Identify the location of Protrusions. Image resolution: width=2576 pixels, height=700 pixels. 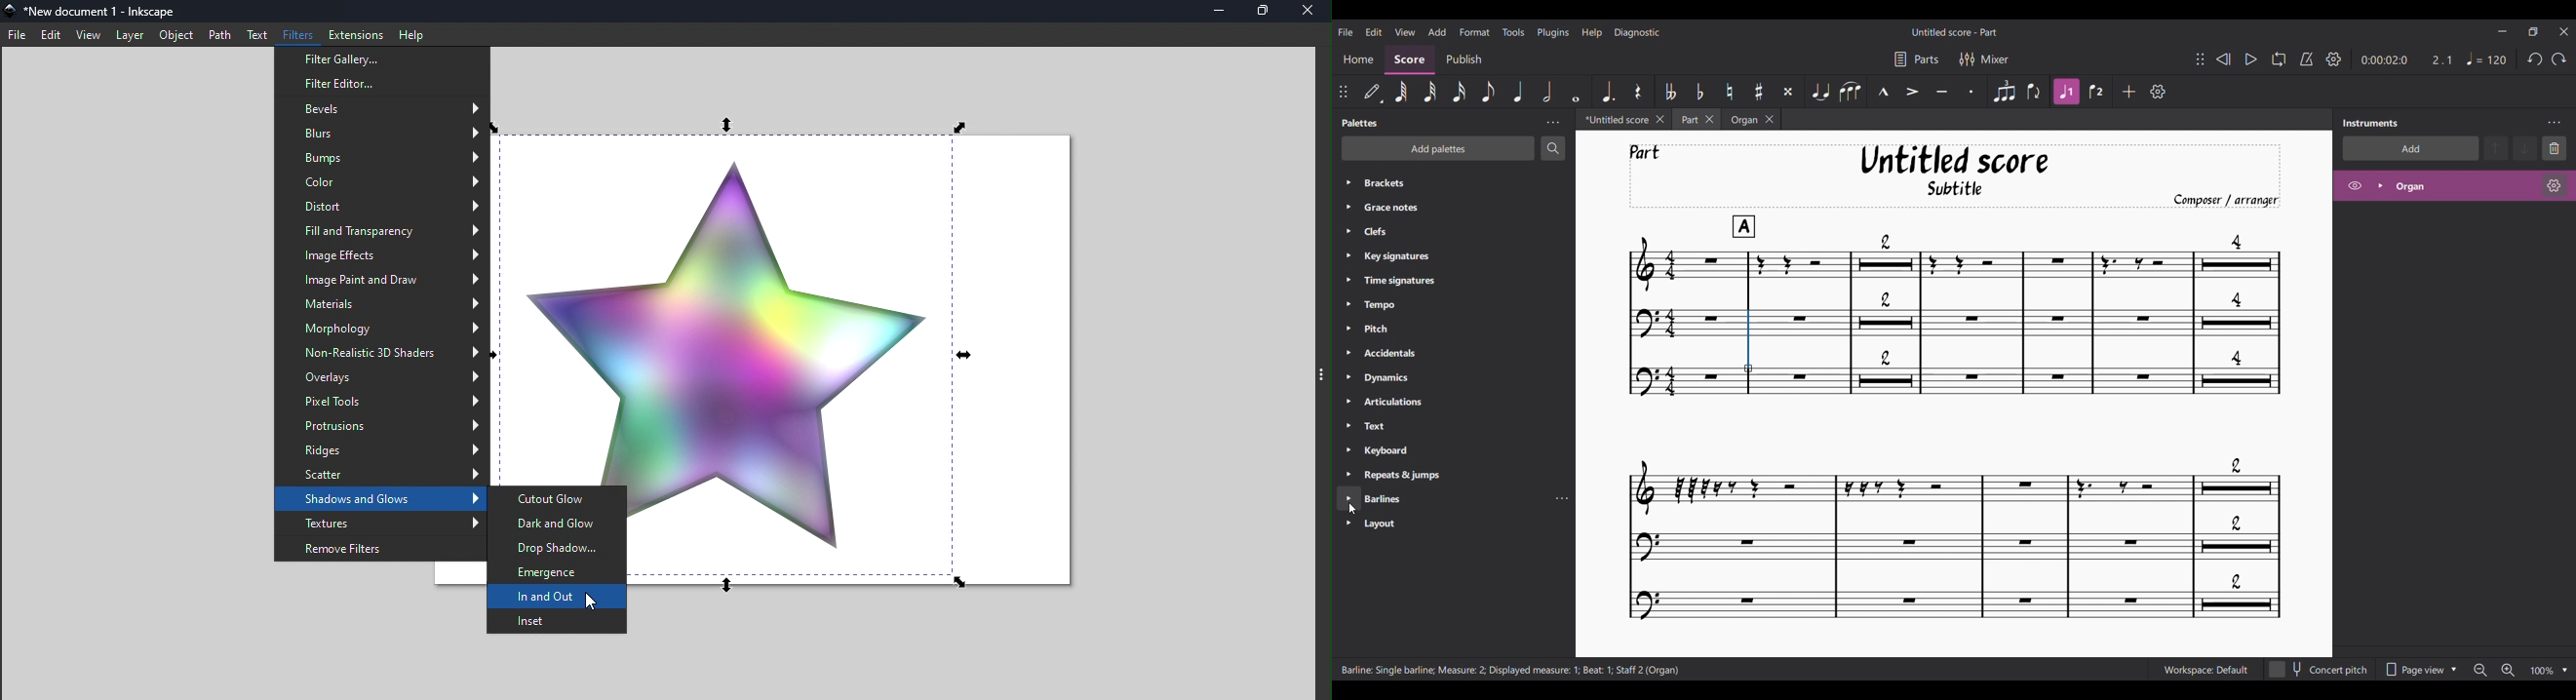
(382, 427).